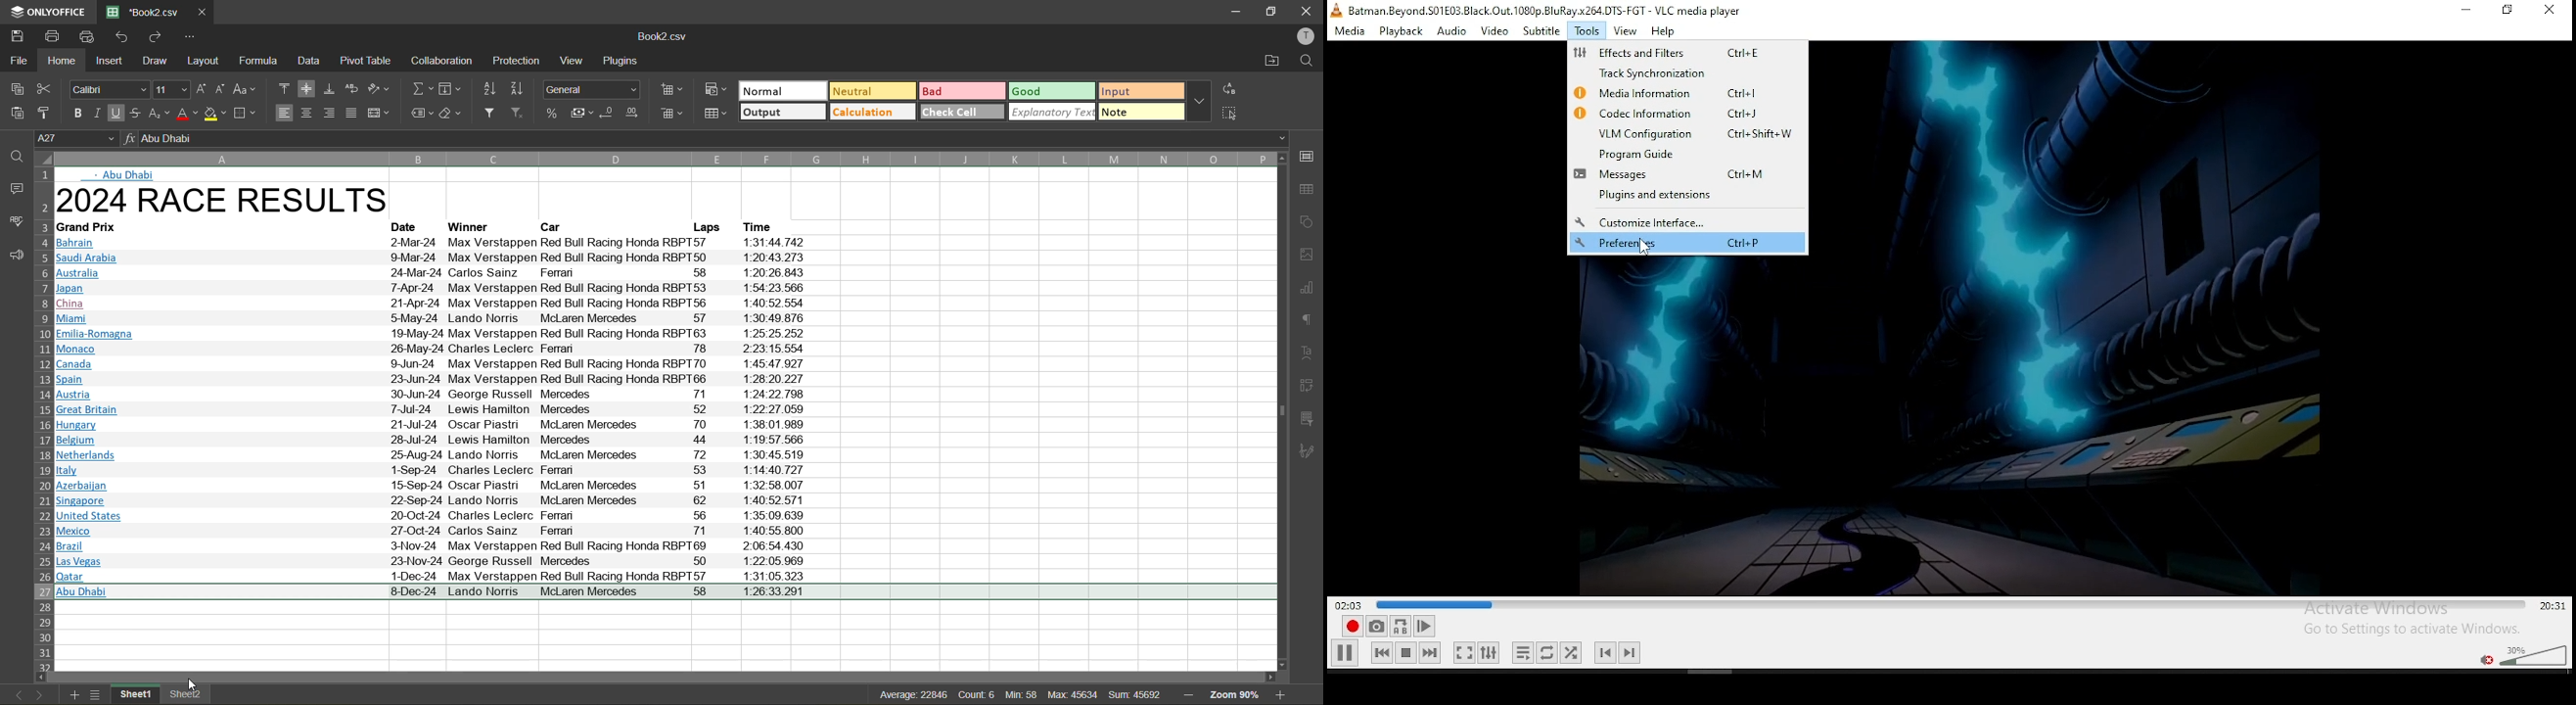 The image size is (2576, 728). I want to click on open, so click(12, 154).